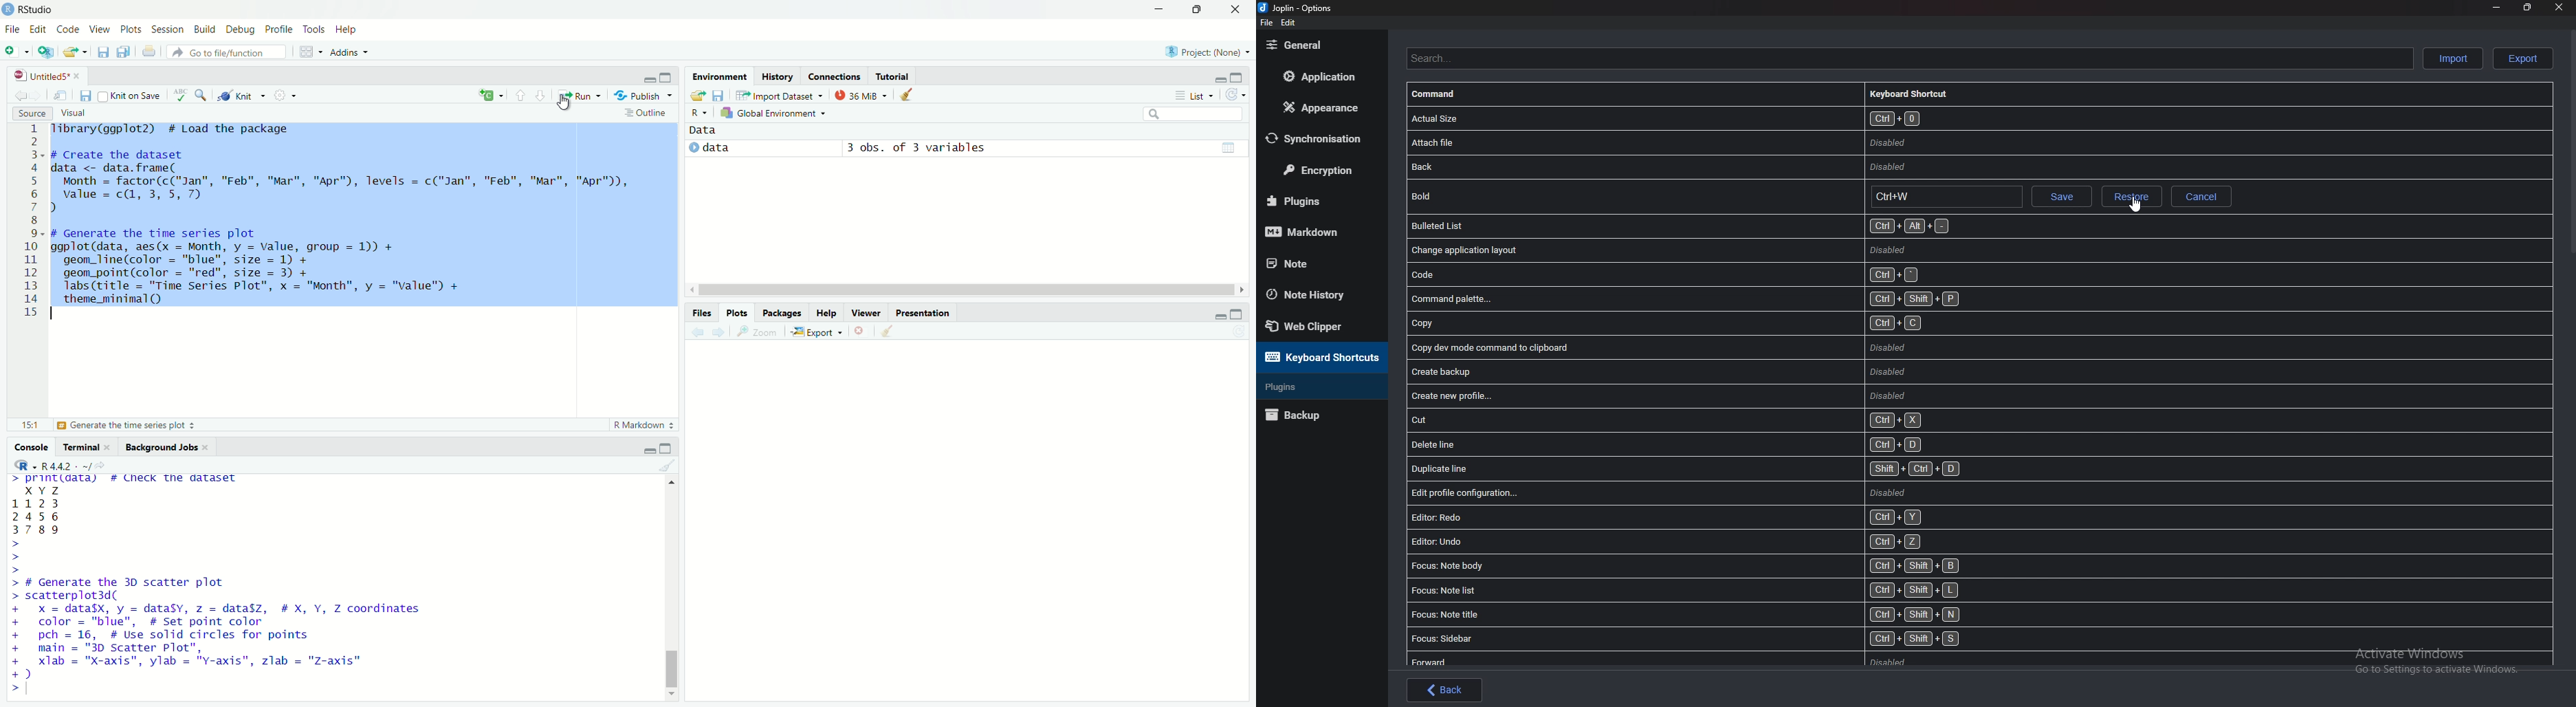 This screenshot has width=2576, height=728. What do you see at coordinates (717, 75) in the screenshot?
I see `environment` at bounding box center [717, 75].